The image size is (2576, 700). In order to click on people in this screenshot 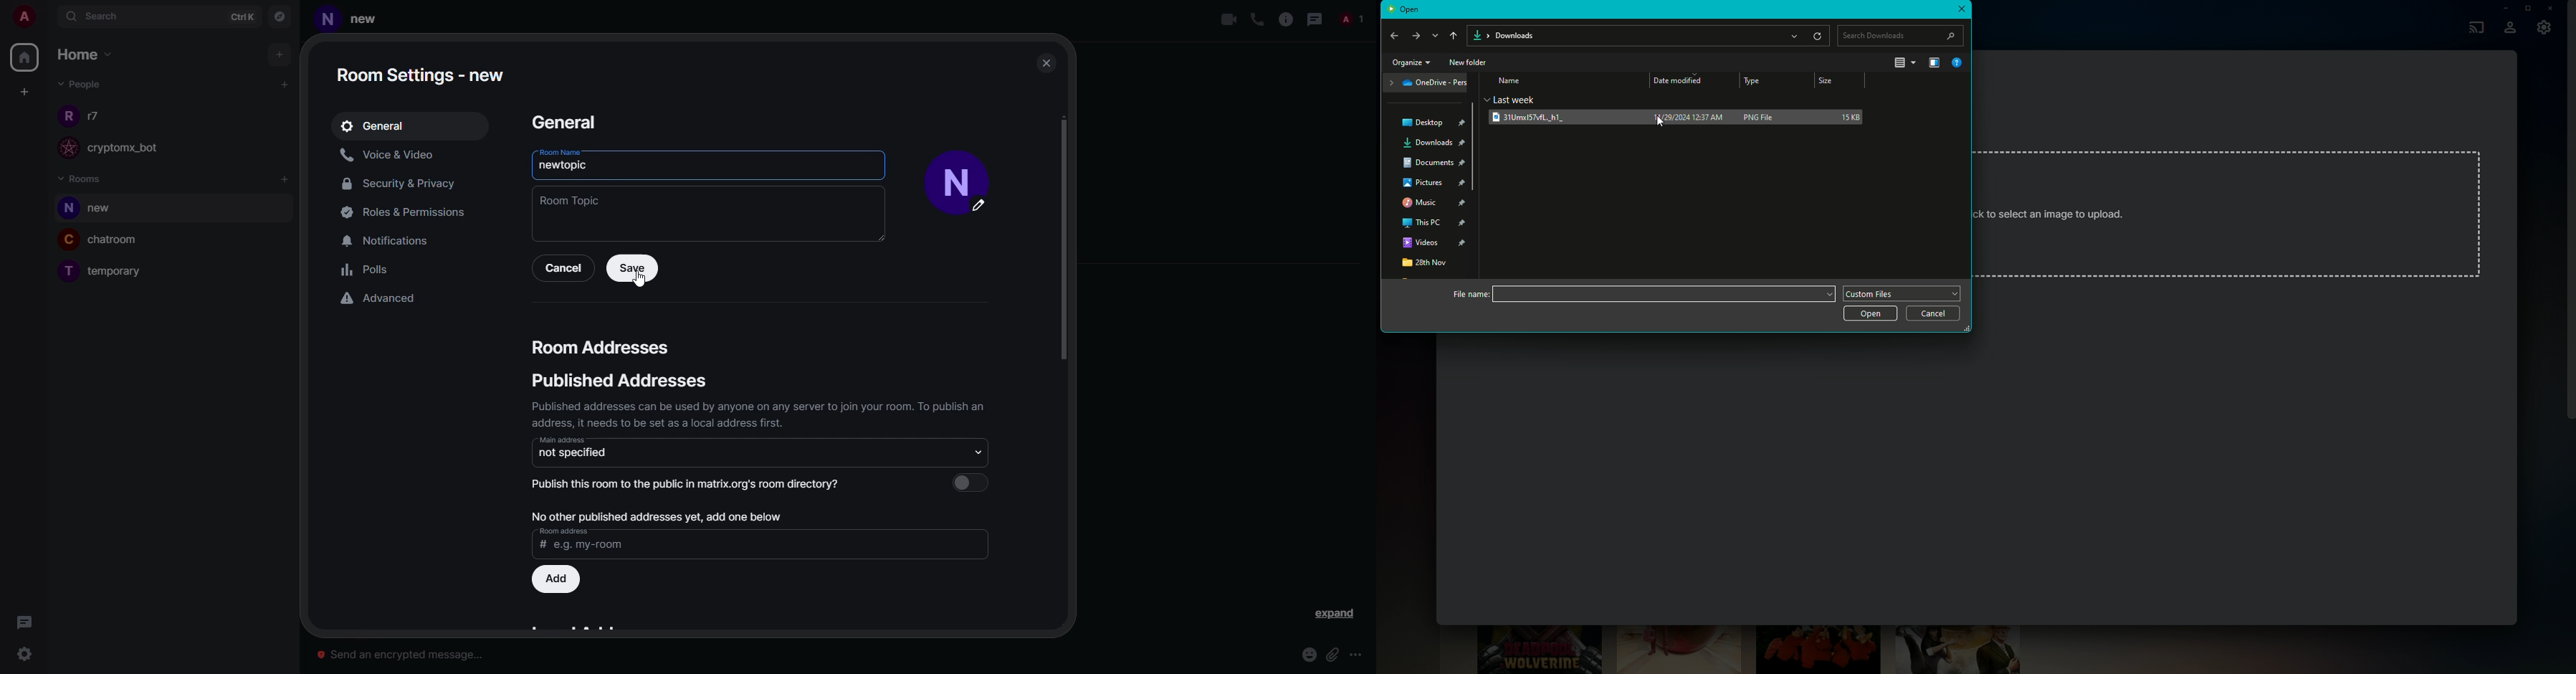, I will do `click(78, 84)`.